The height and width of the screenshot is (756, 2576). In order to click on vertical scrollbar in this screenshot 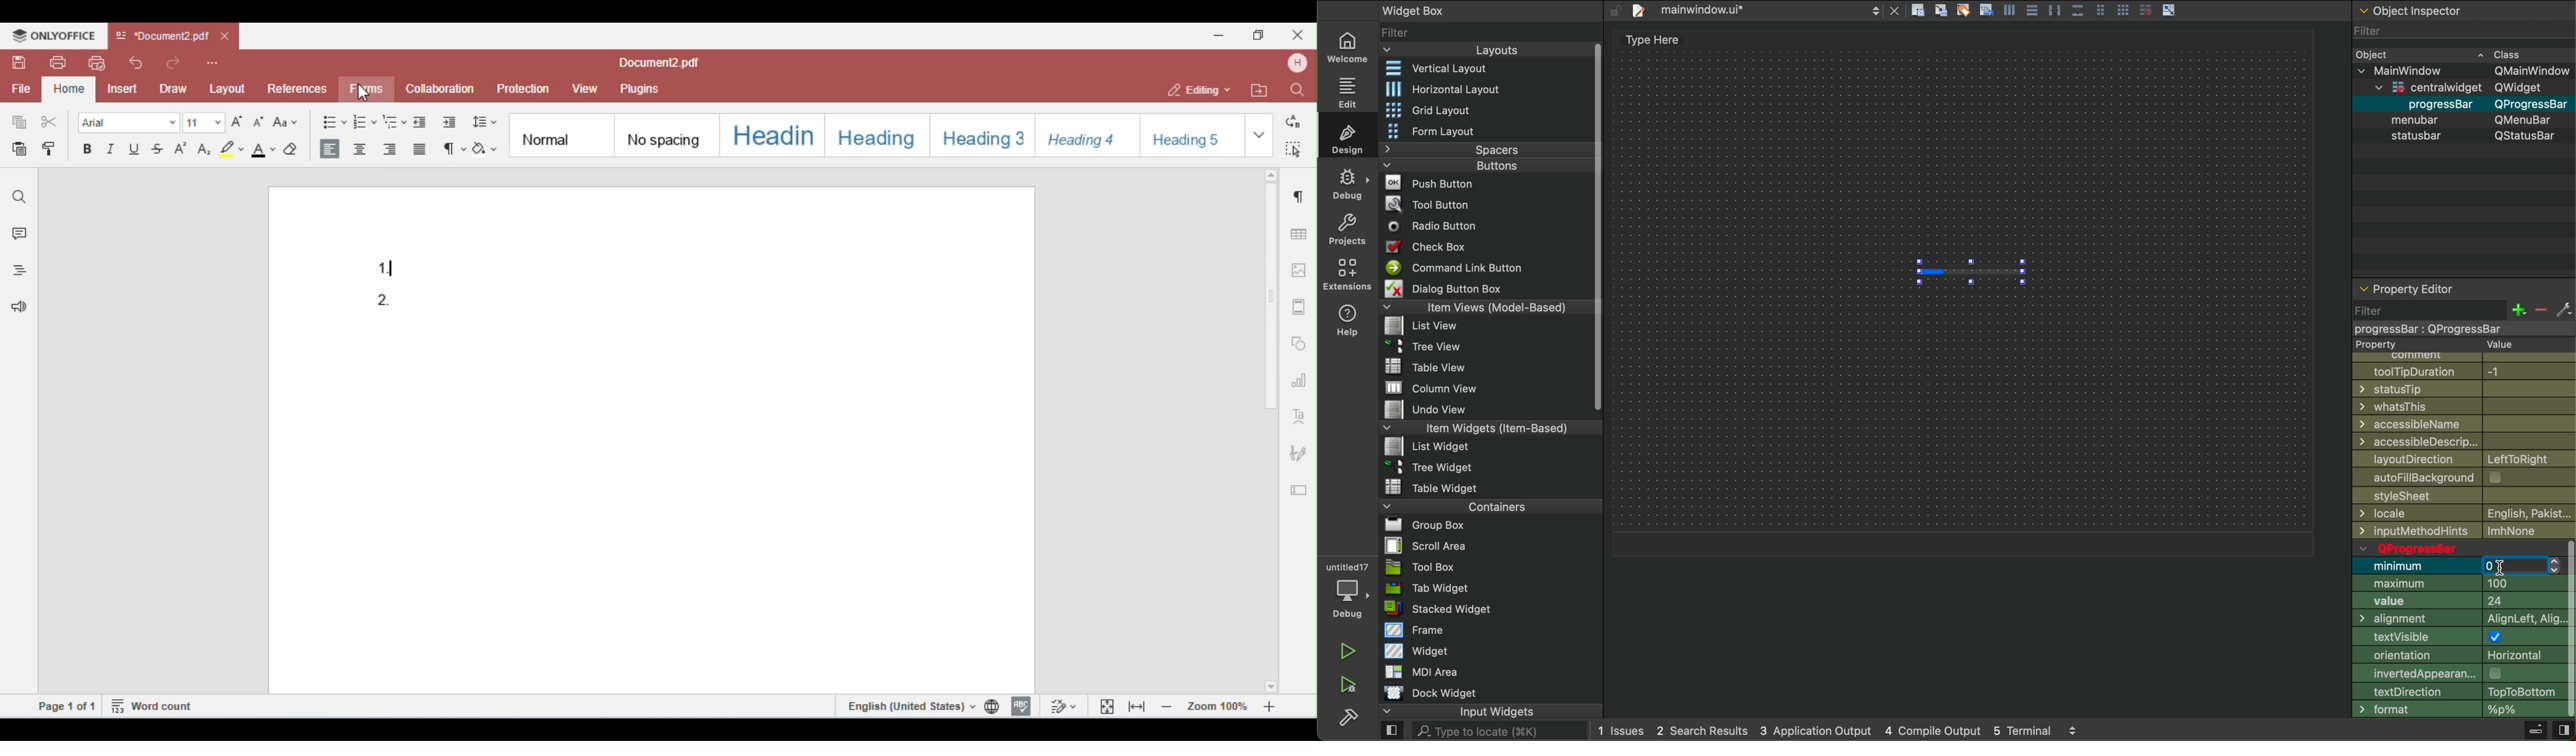, I will do `click(2568, 629)`.